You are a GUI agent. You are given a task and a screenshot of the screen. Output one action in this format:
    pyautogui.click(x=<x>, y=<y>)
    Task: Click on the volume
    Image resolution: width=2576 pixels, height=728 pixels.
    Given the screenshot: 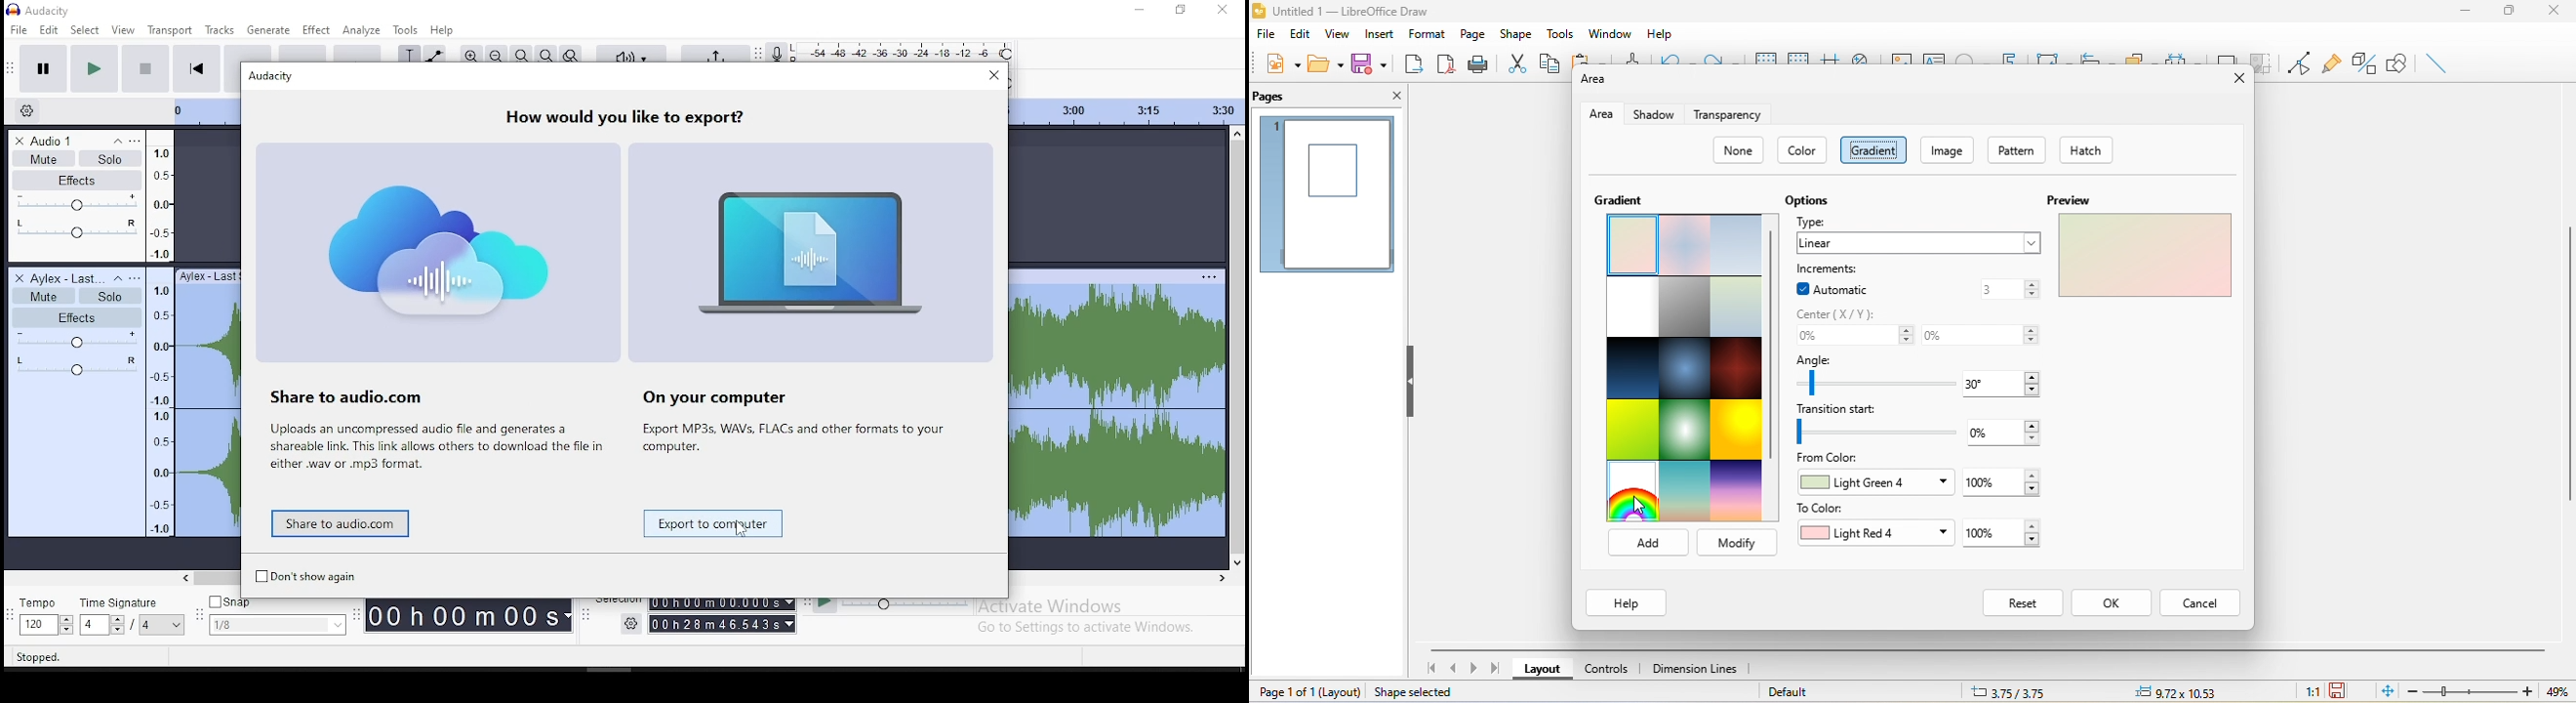 What is the action you would take?
    pyautogui.click(x=78, y=201)
    